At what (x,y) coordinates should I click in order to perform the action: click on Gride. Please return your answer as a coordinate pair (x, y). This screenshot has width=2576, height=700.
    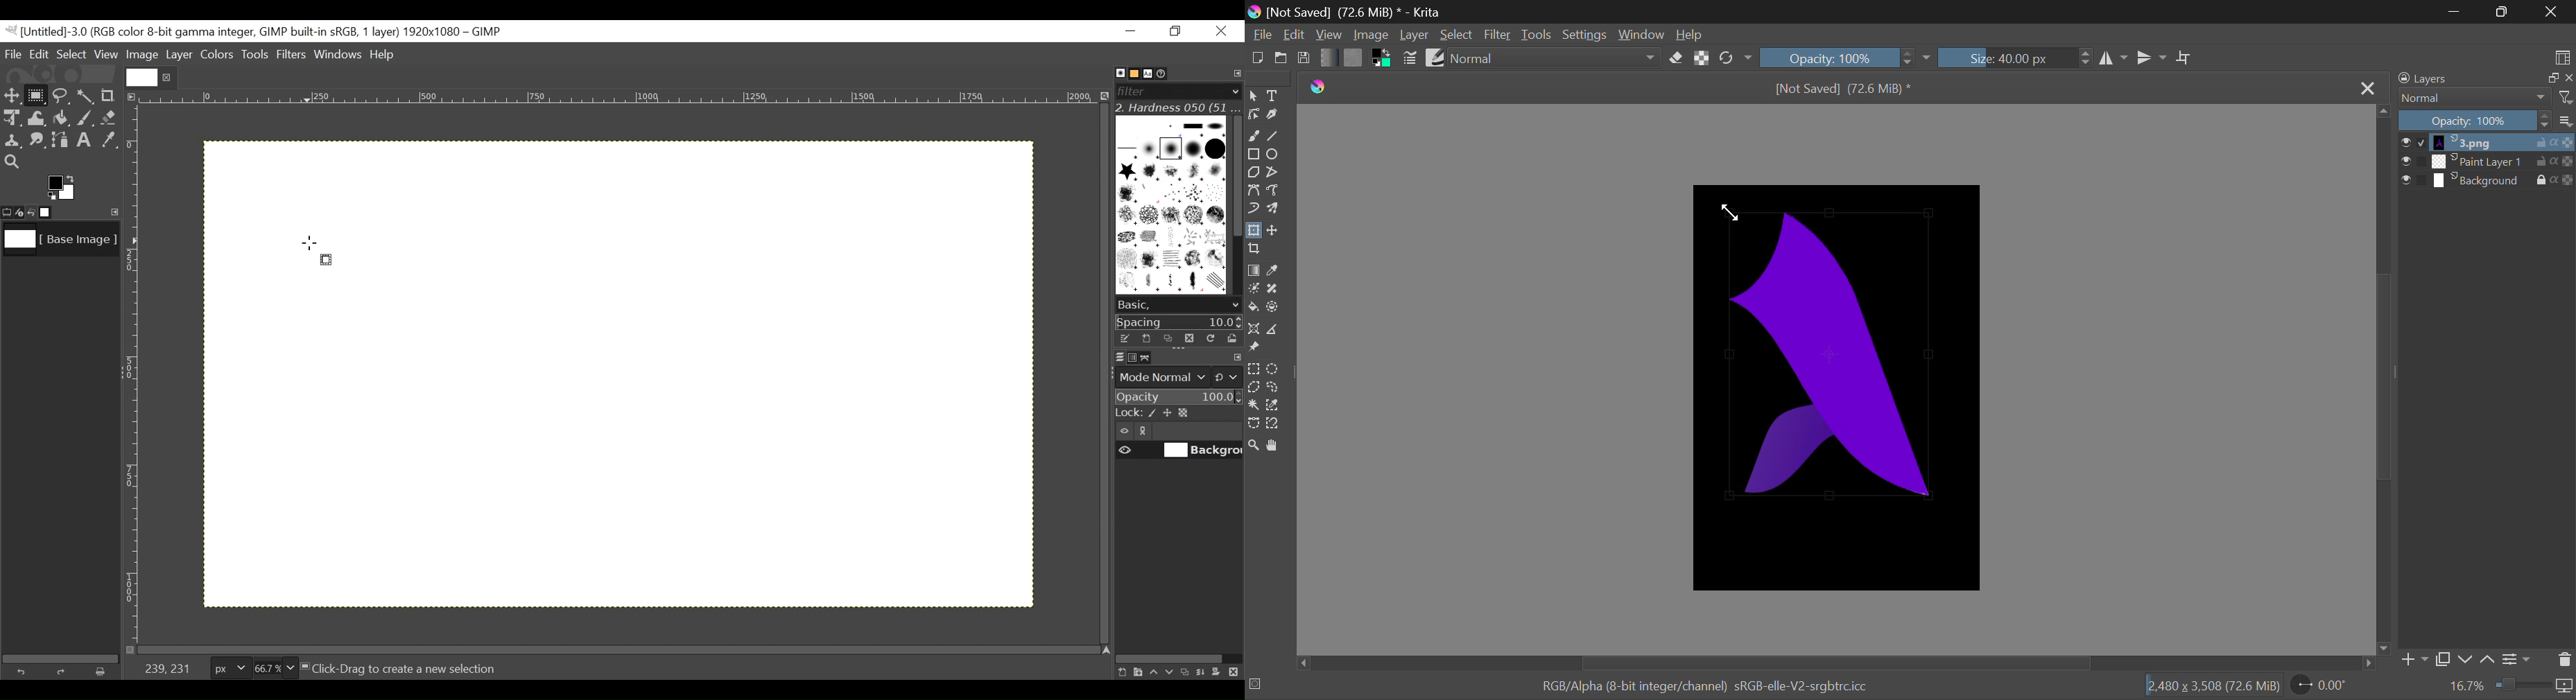
    Looking at the image, I should click on (680, 441).